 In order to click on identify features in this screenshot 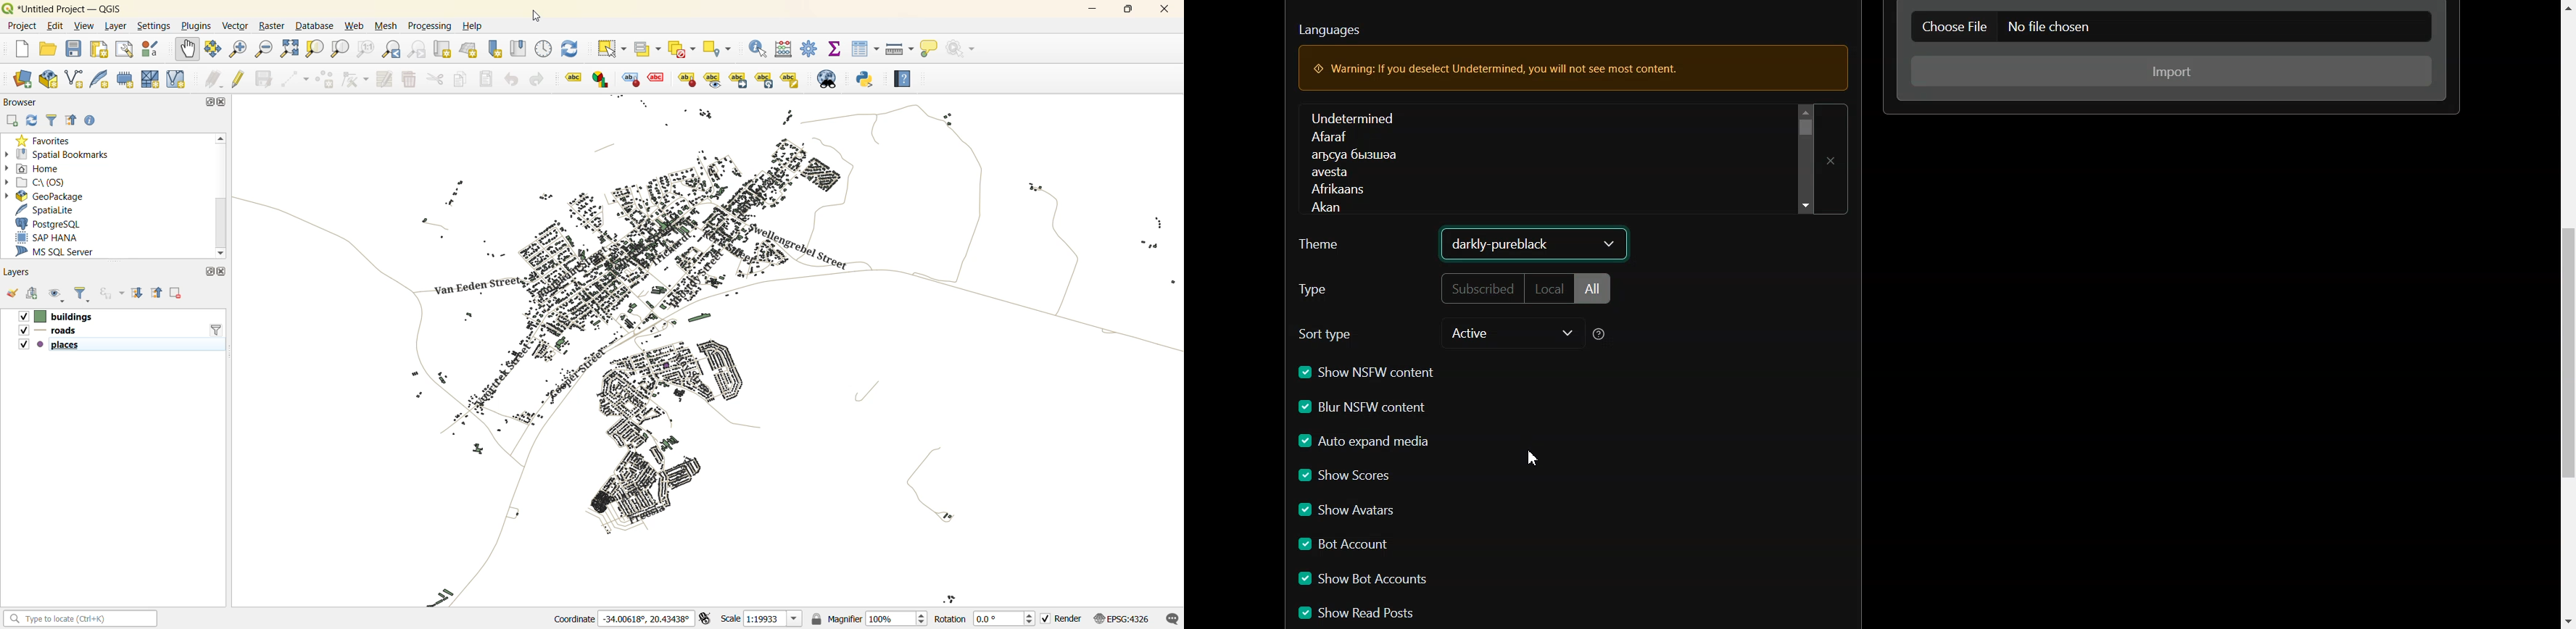, I will do `click(760, 49)`.